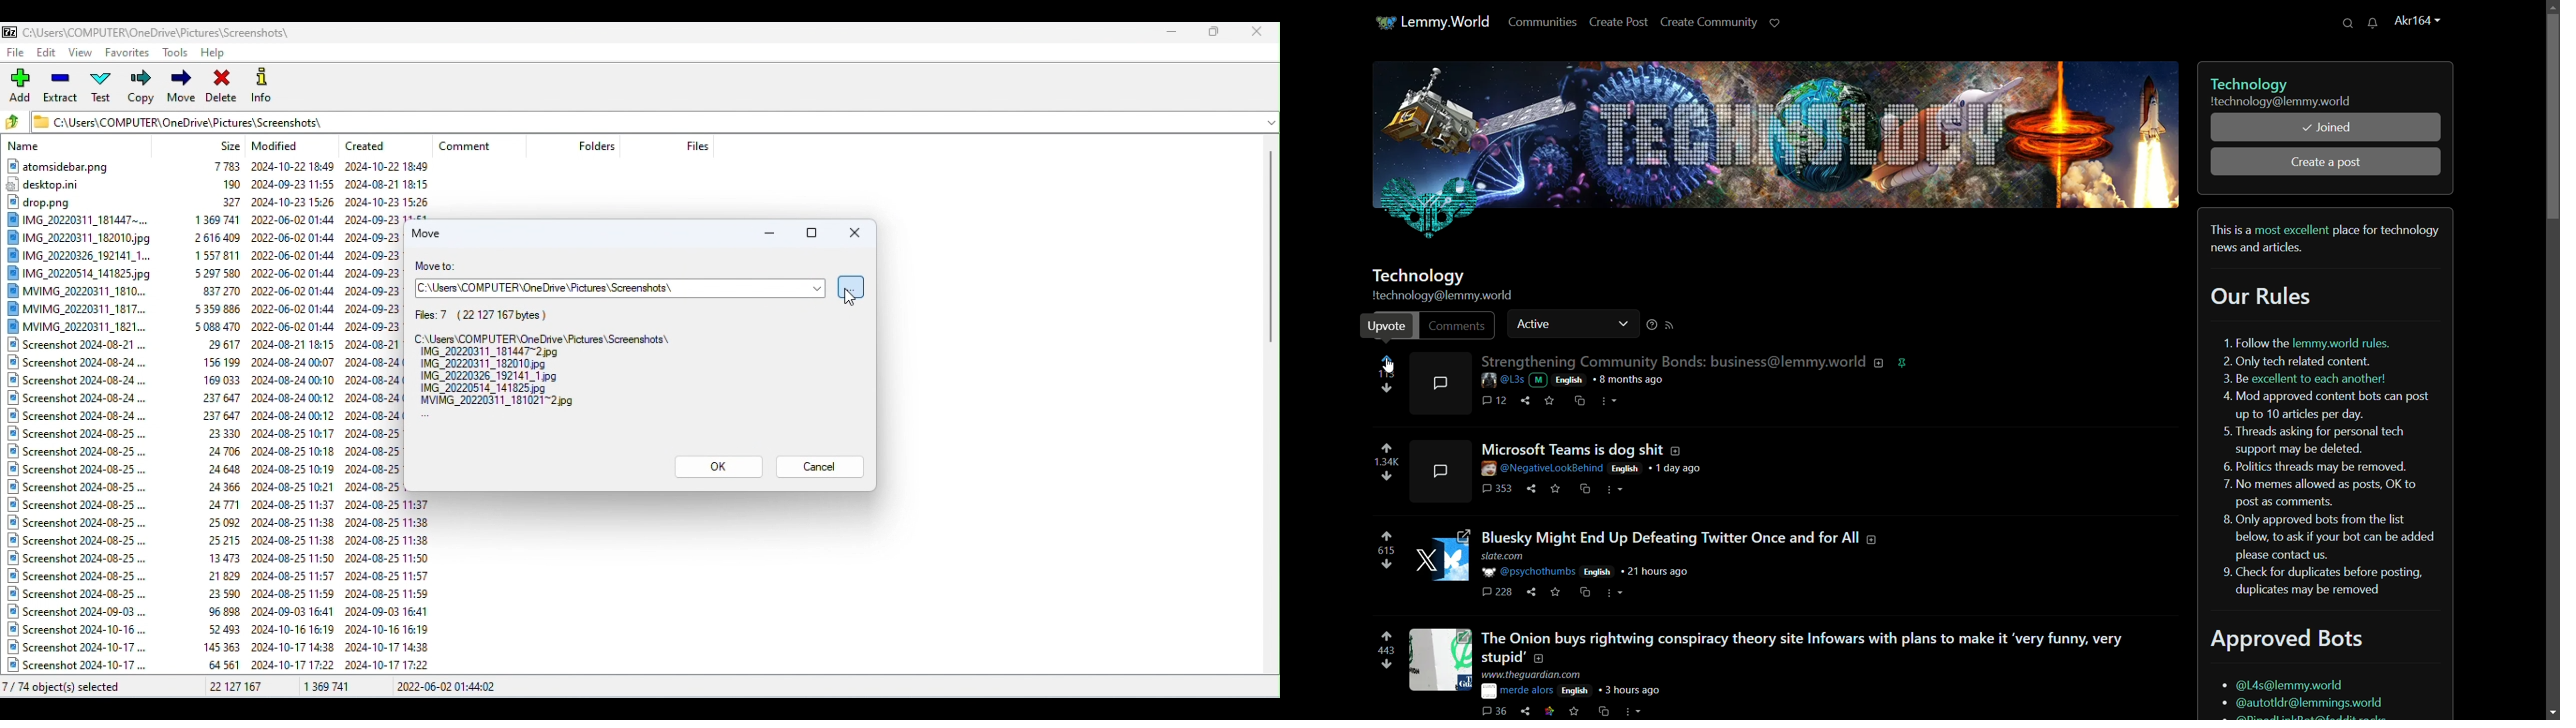 This screenshot has height=728, width=2576. What do you see at coordinates (1387, 375) in the screenshot?
I see `113` at bounding box center [1387, 375].